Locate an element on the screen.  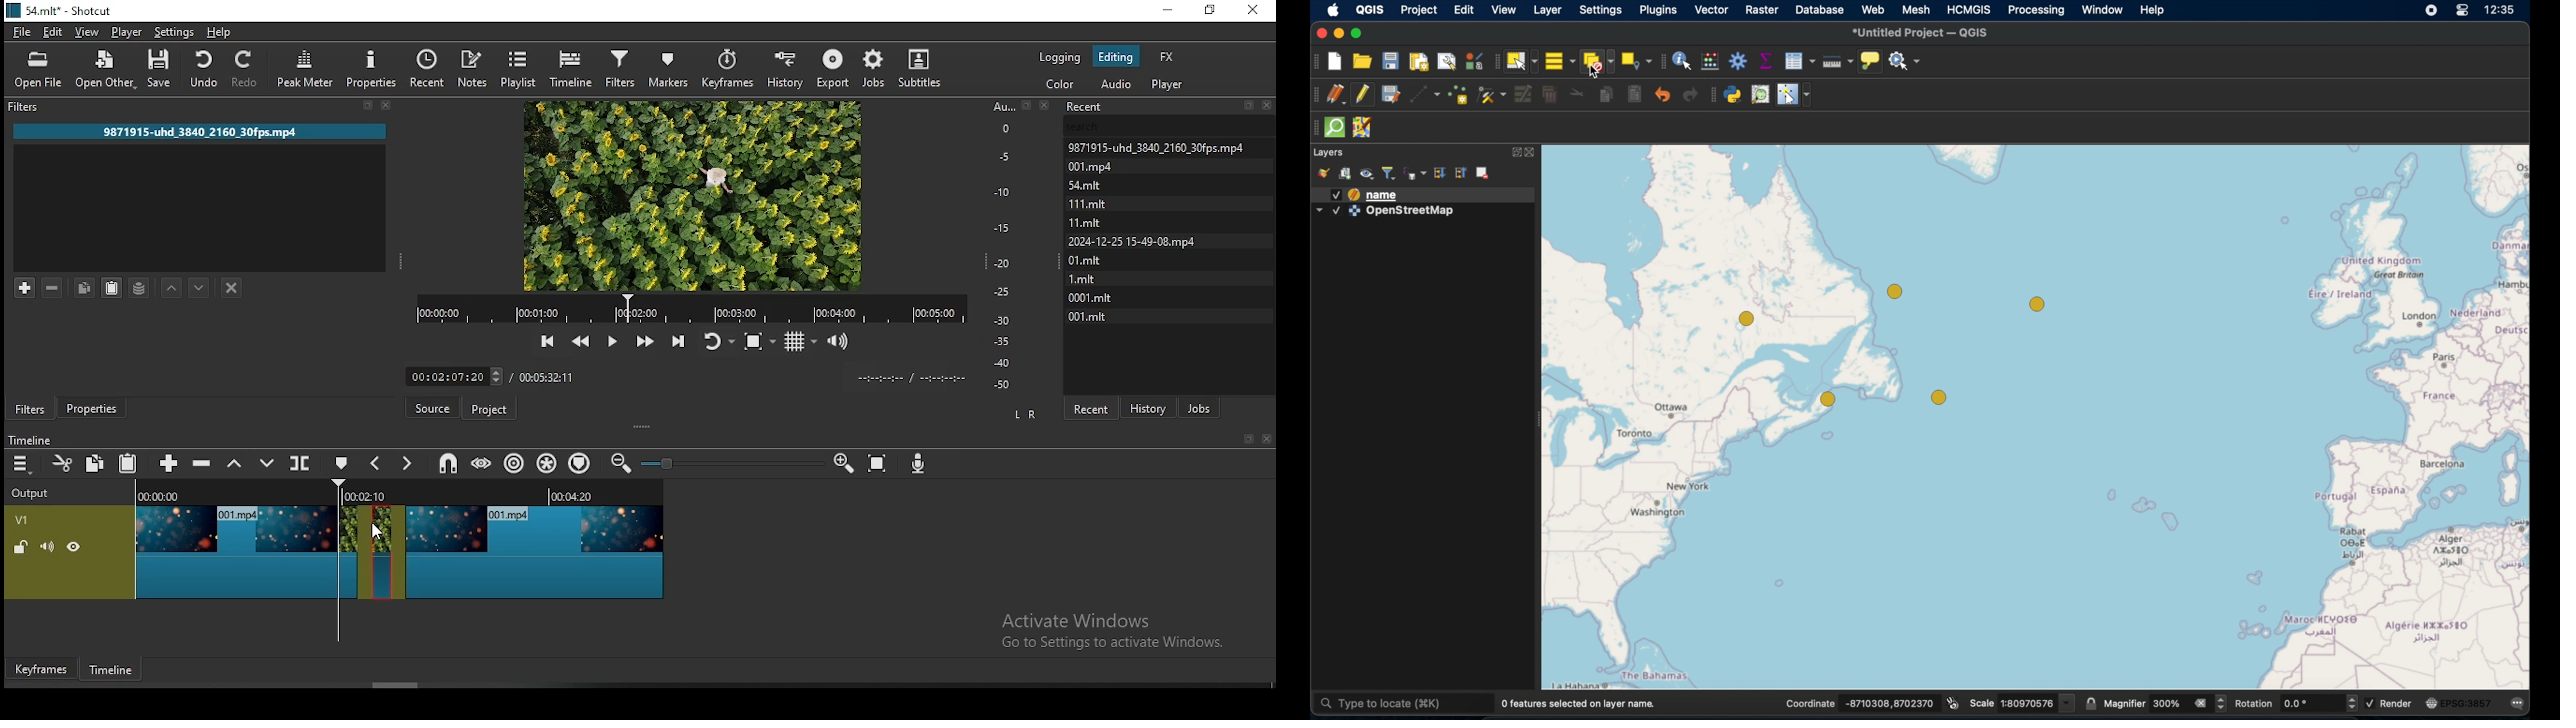
zoom in or zoom out button is located at coordinates (730, 463).